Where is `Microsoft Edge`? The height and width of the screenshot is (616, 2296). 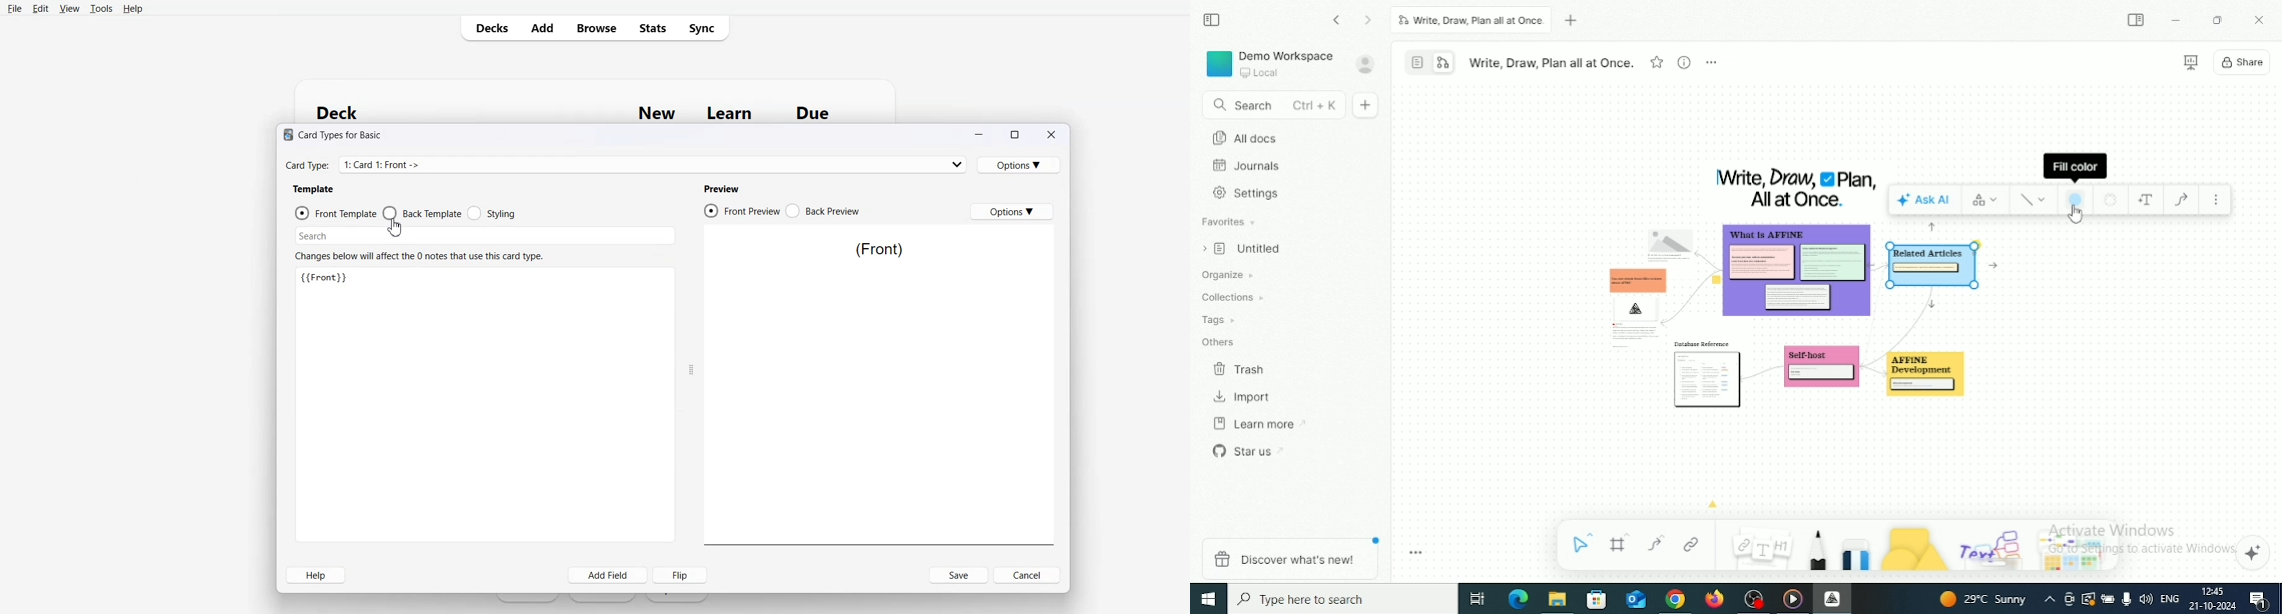
Microsoft Edge is located at coordinates (1518, 598).